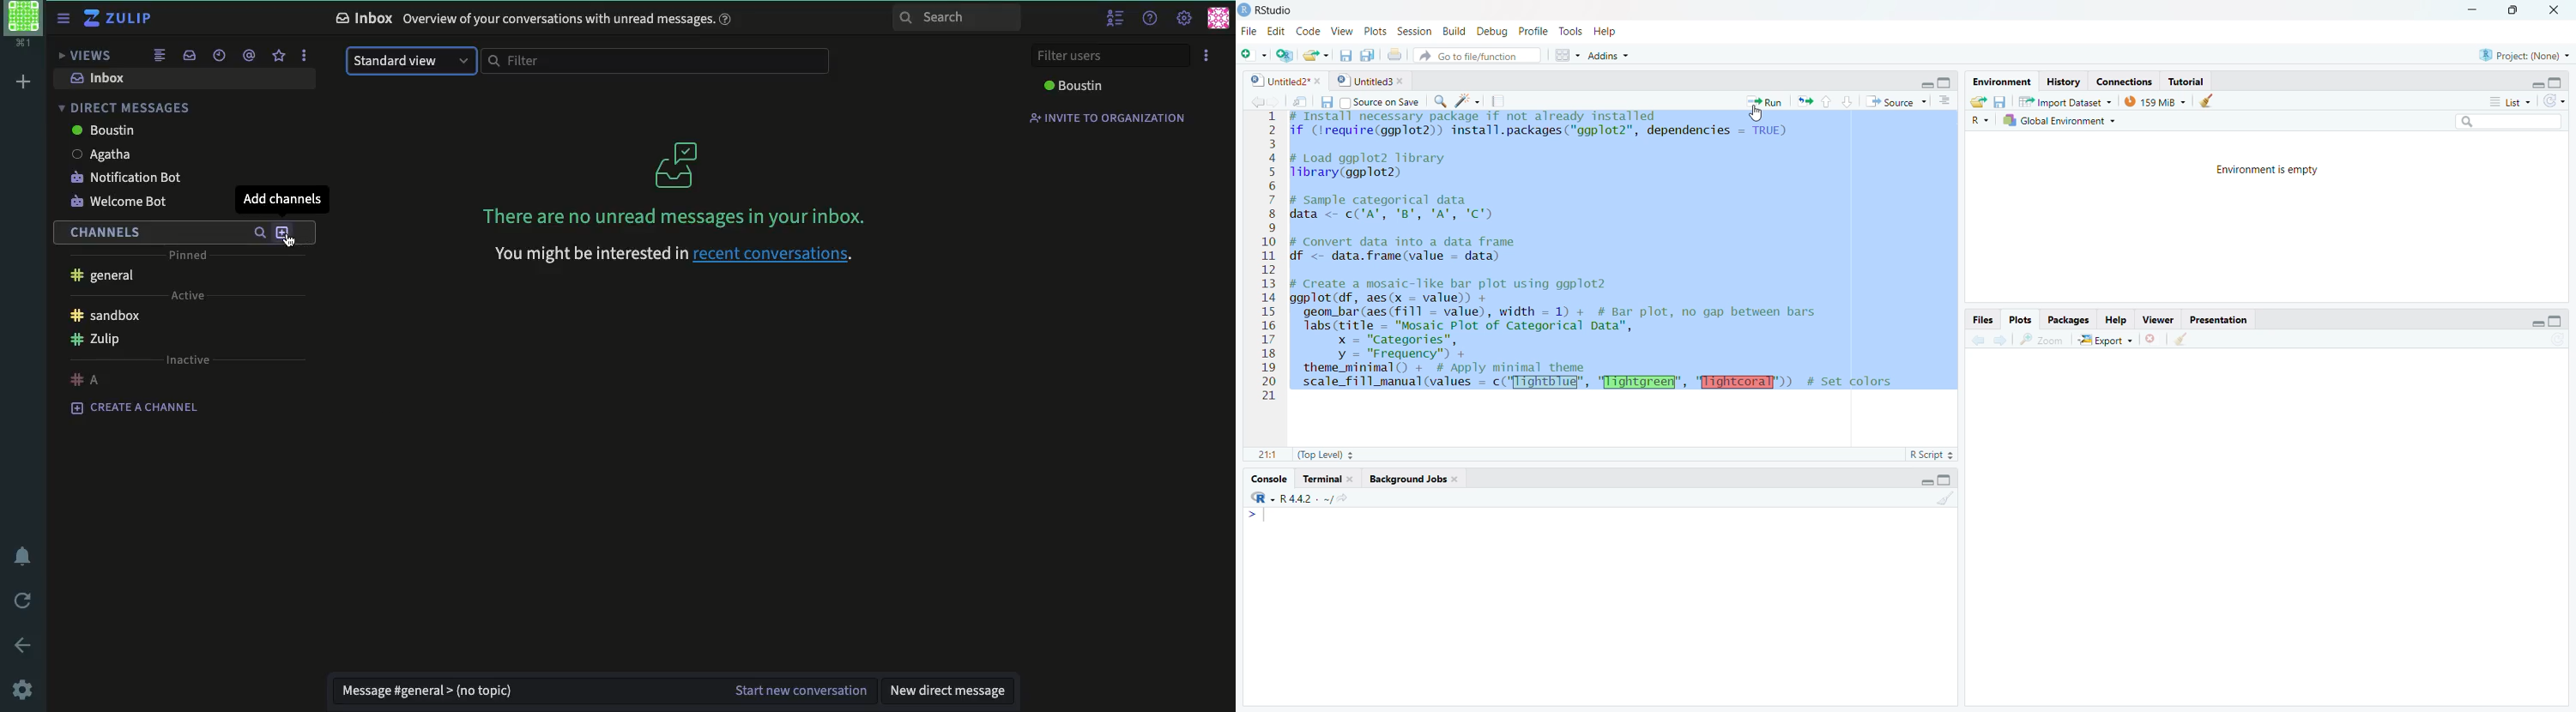 This screenshot has width=2576, height=728. Describe the element at coordinates (1766, 101) in the screenshot. I see `Run` at that location.